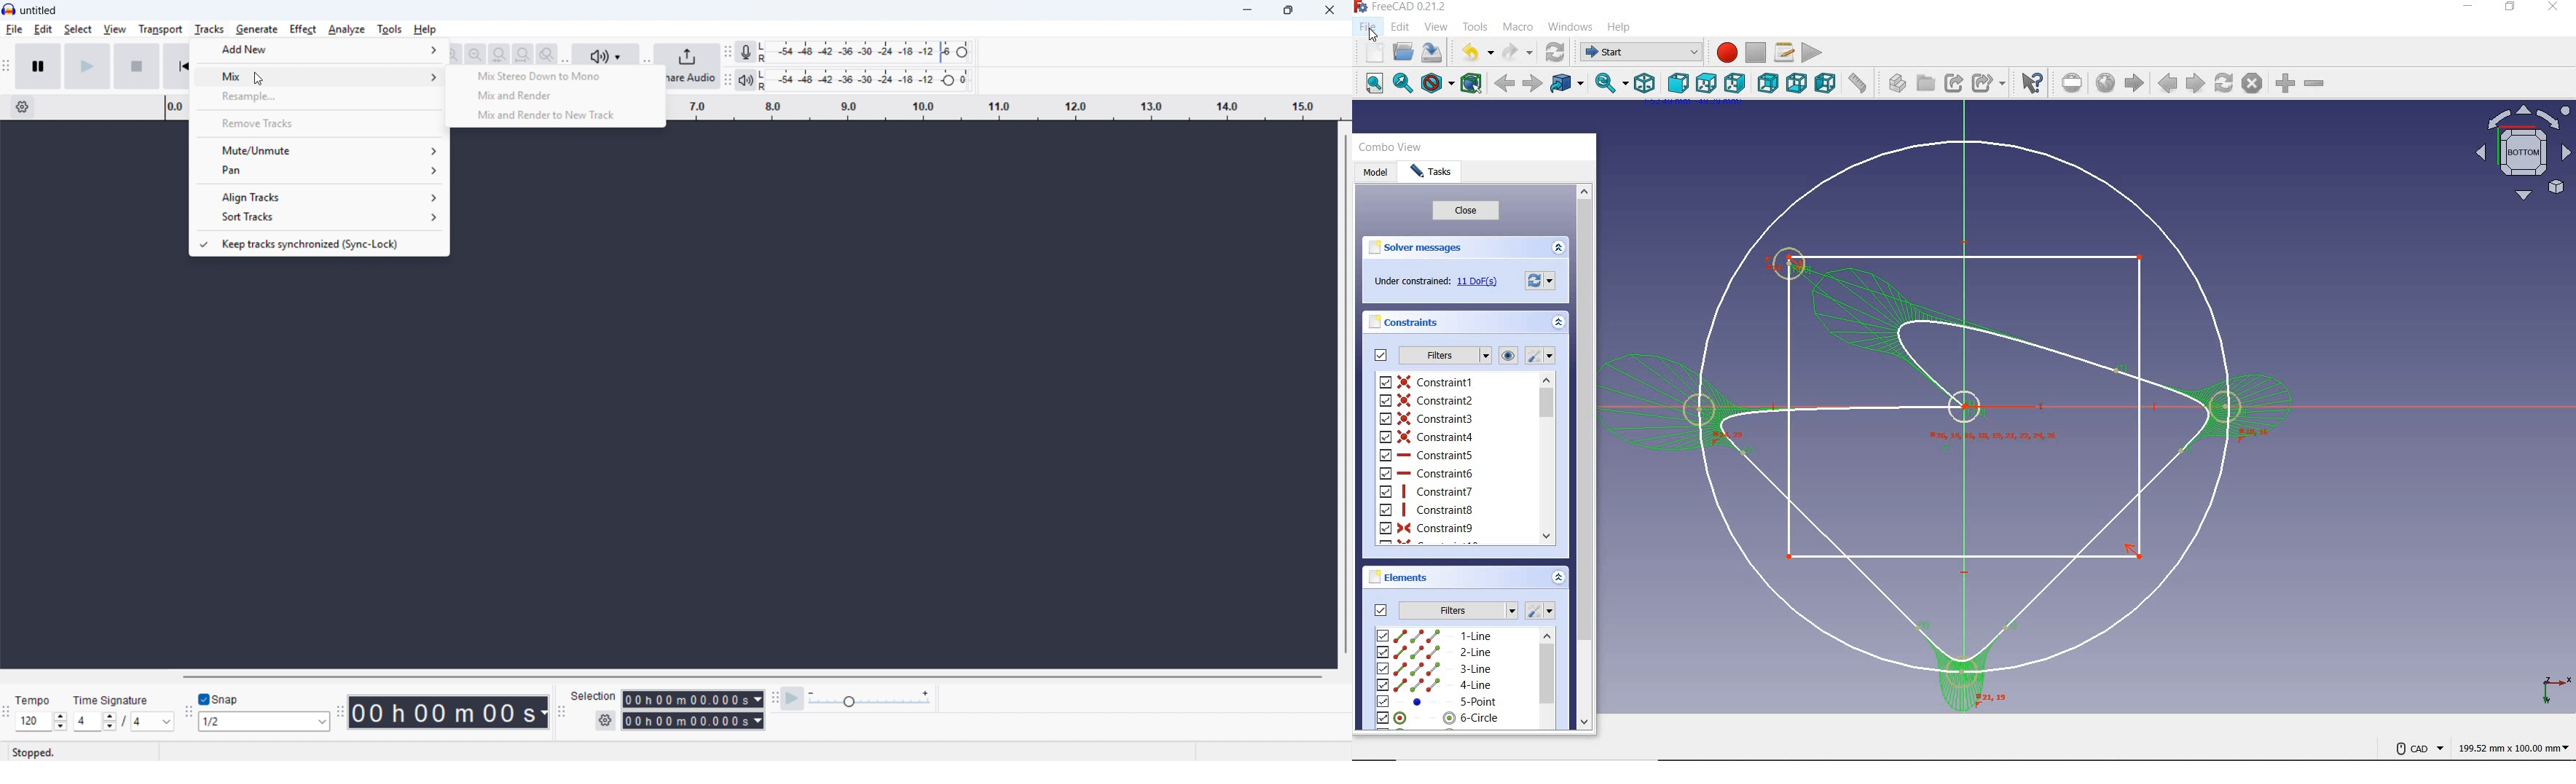 The image size is (2576, 784). I want to click on refresh, so click(1551, 53).